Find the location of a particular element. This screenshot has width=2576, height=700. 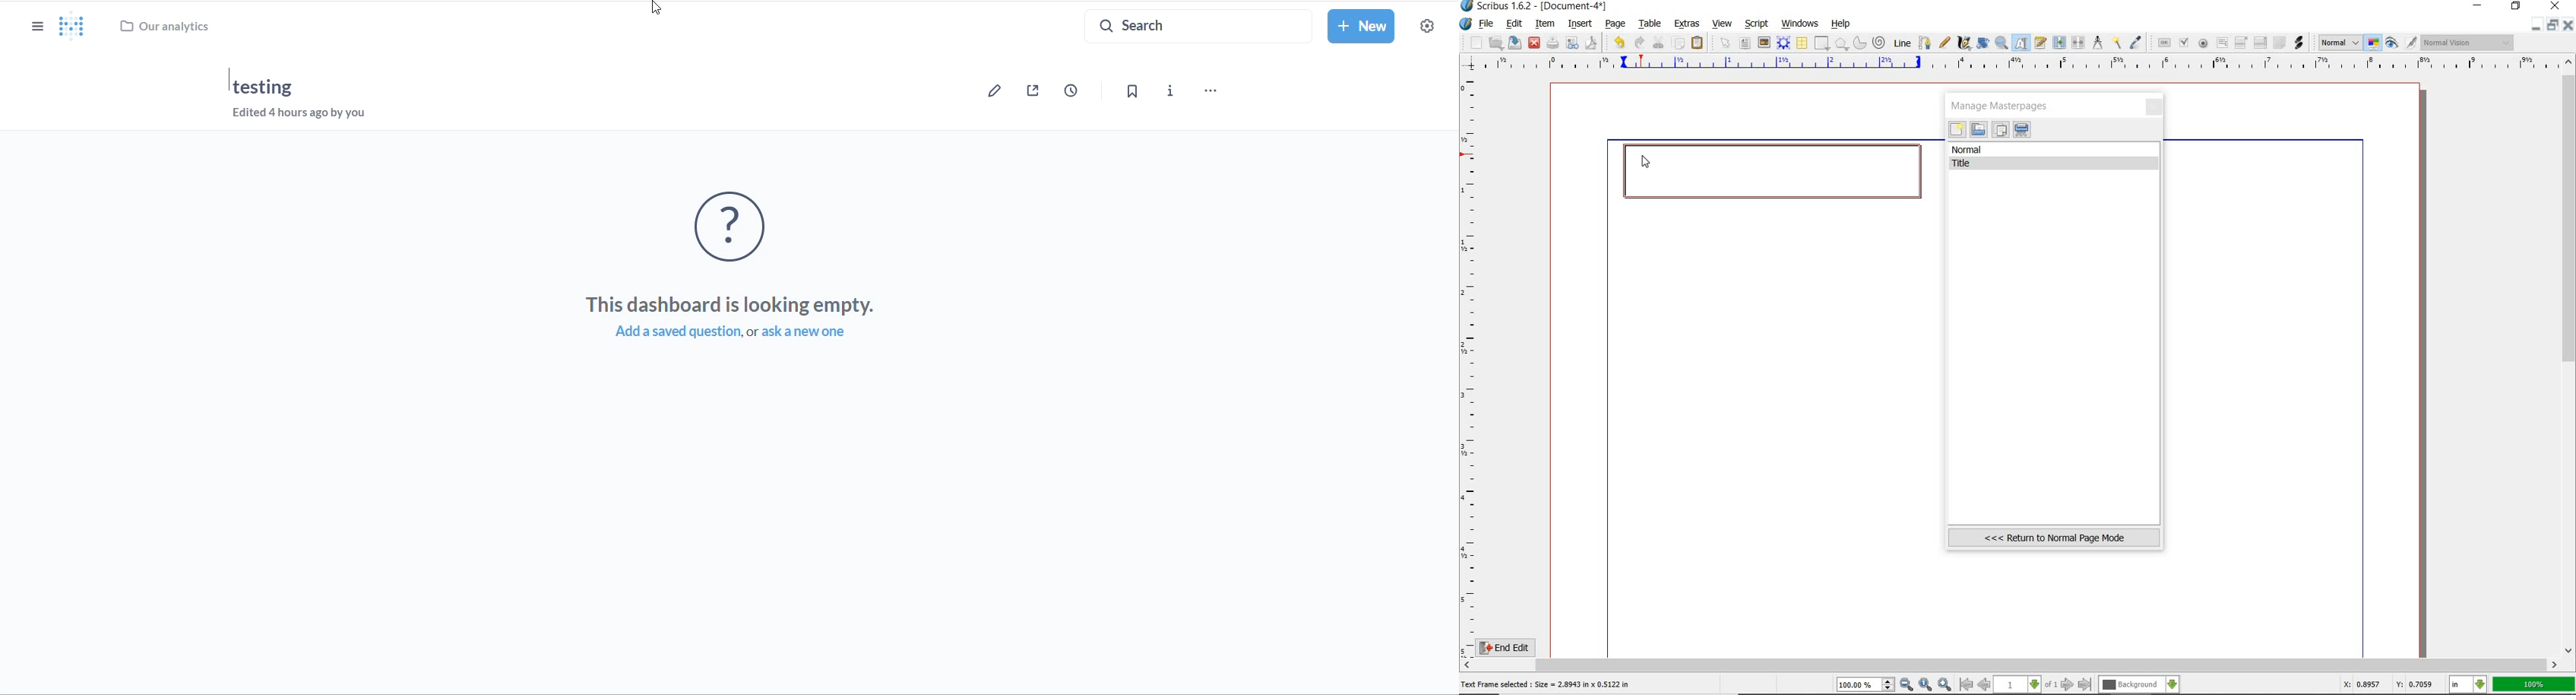

Title is located at coordinates (2056, 164).